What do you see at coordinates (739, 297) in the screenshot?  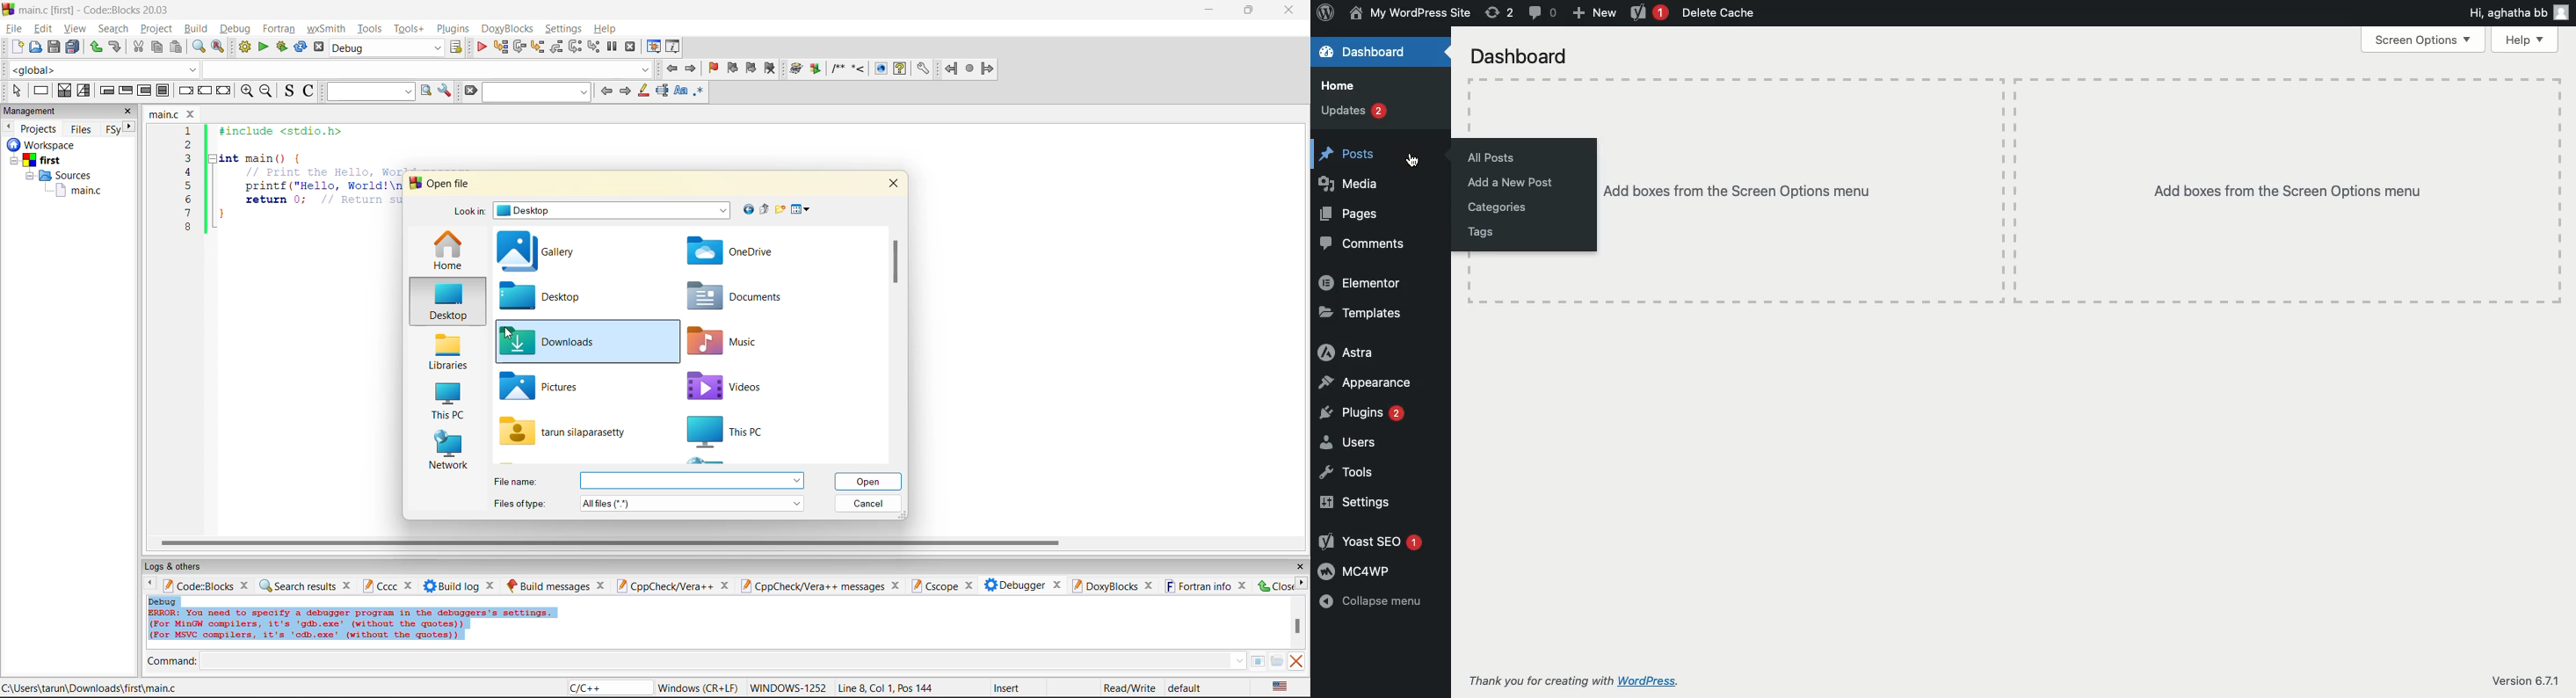 I see `documents` at bounding box center [739, 297].